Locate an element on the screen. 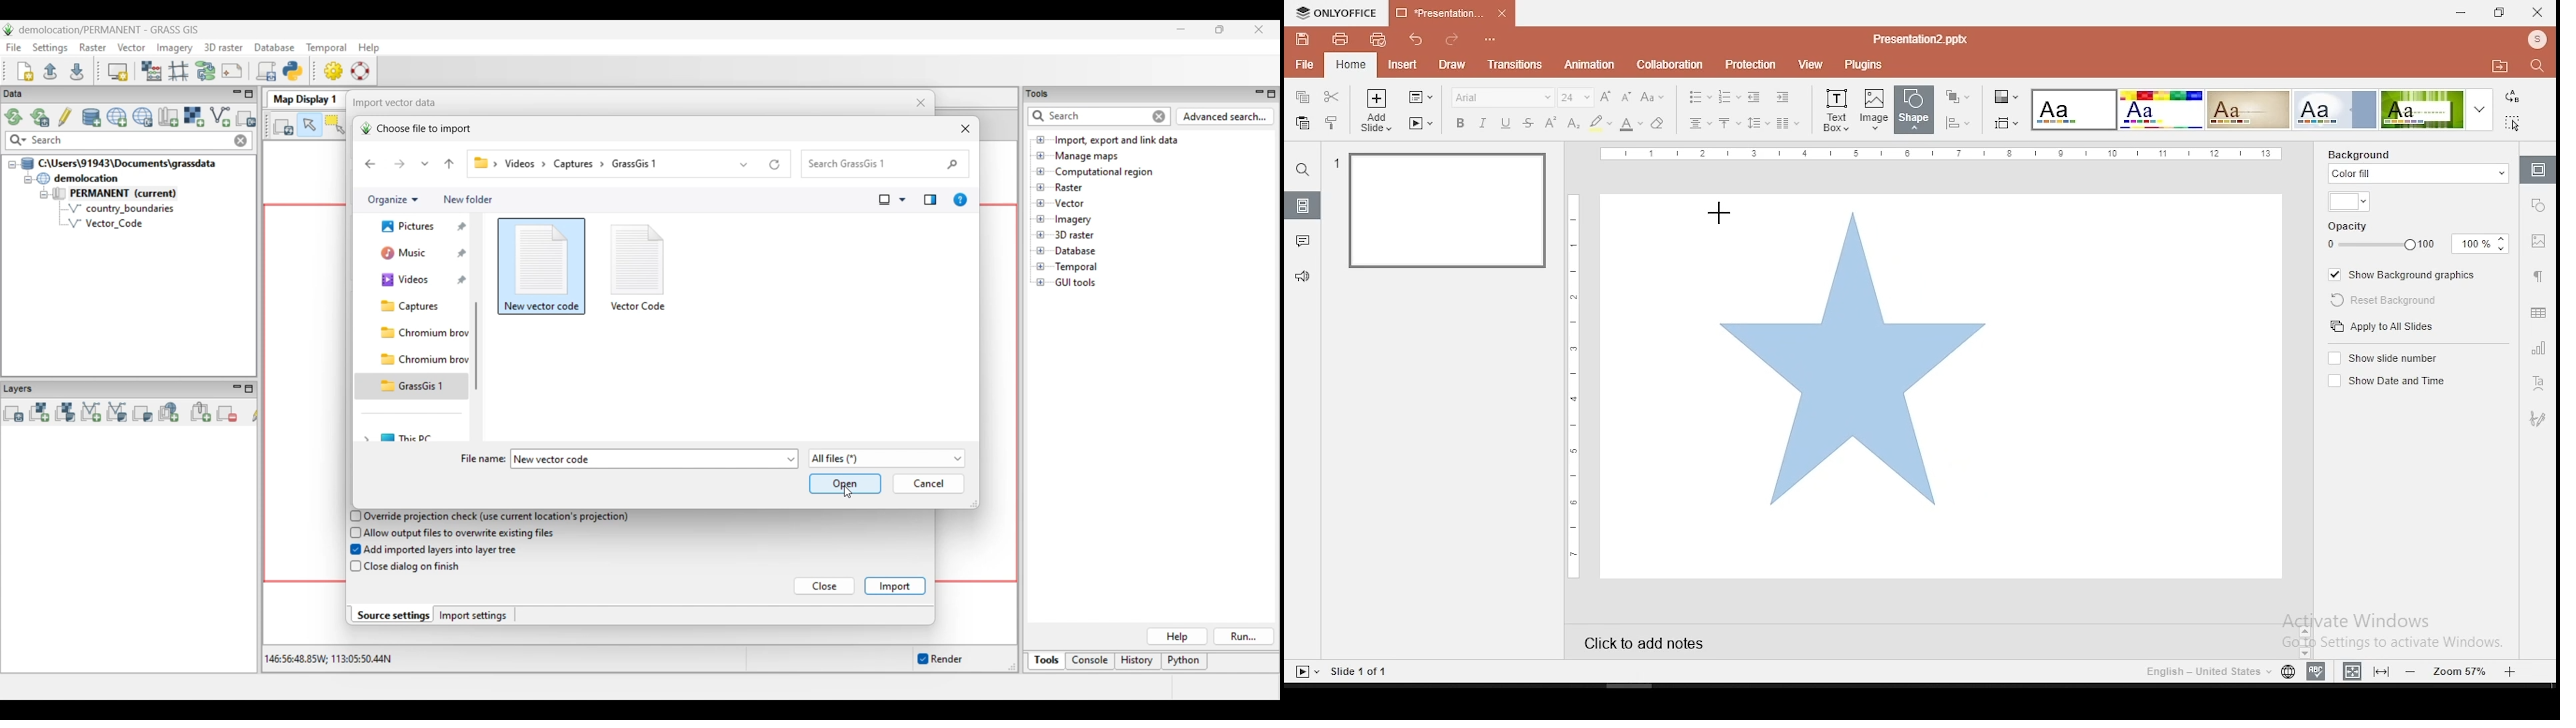 The width and height of the screenshot is (2576, 728). show date and time is located at coordinates (2384, 381).